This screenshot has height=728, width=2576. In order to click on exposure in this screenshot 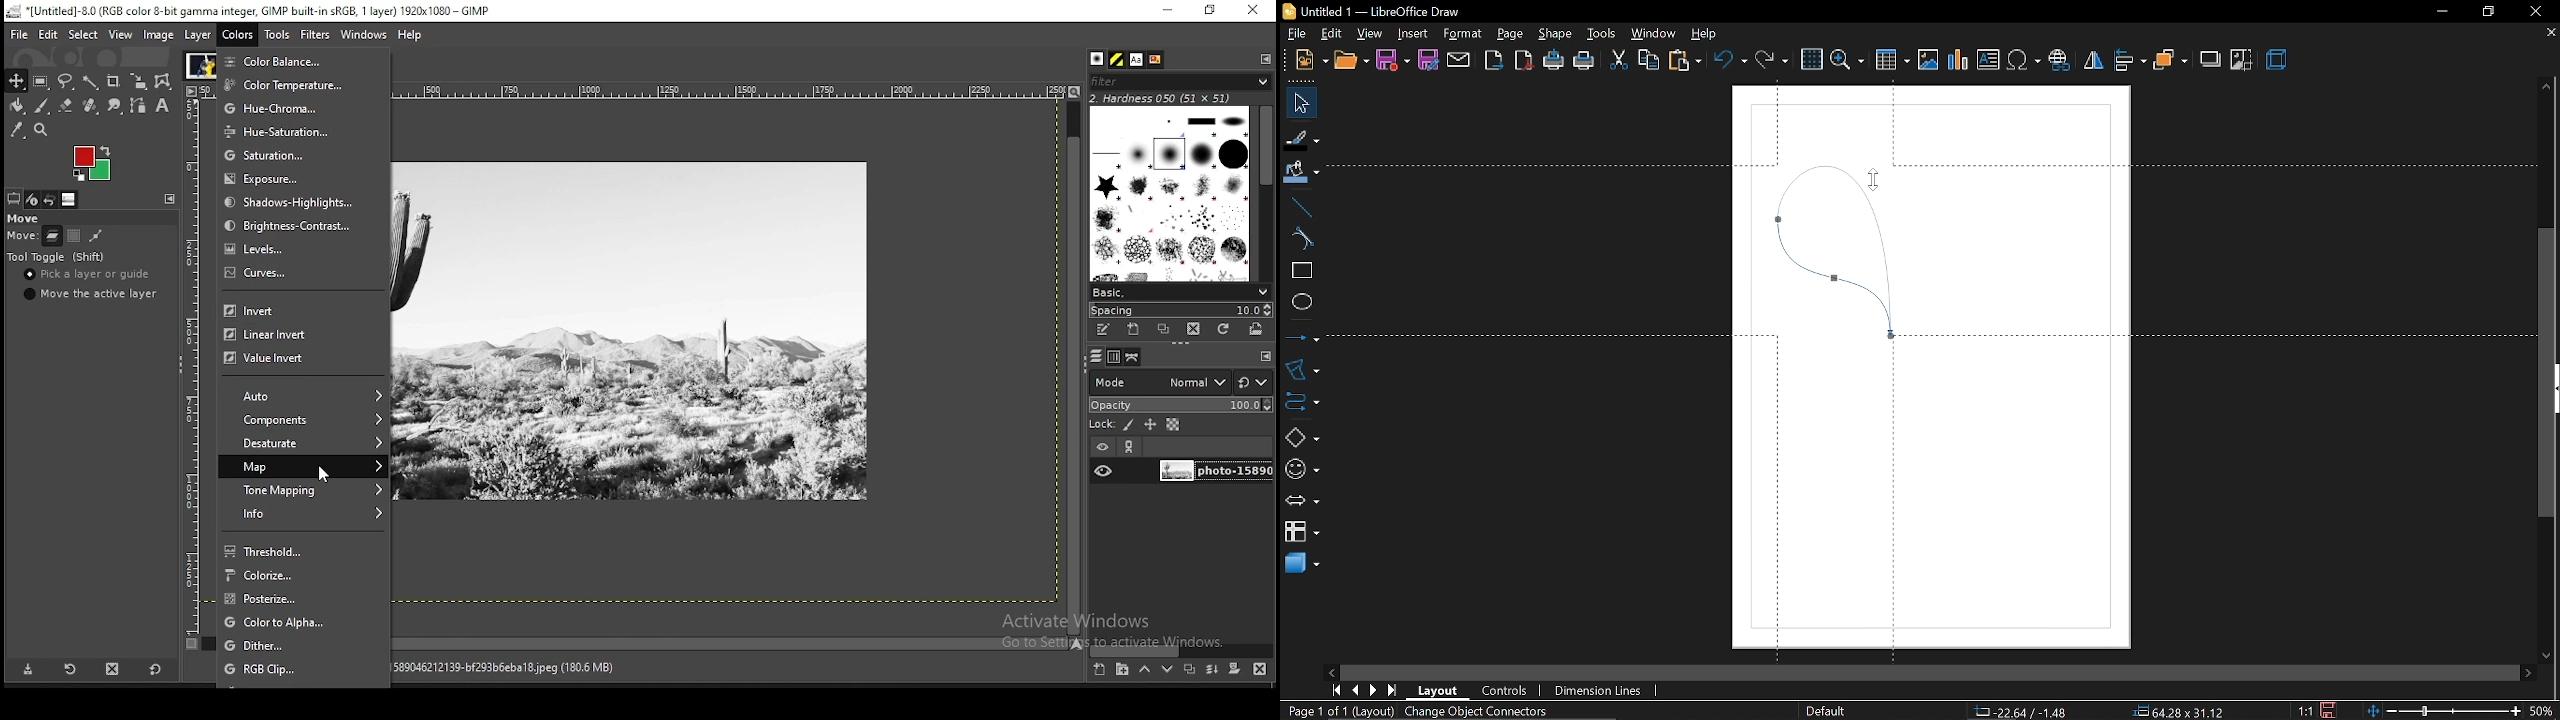, I will do `click(292, 179)`.